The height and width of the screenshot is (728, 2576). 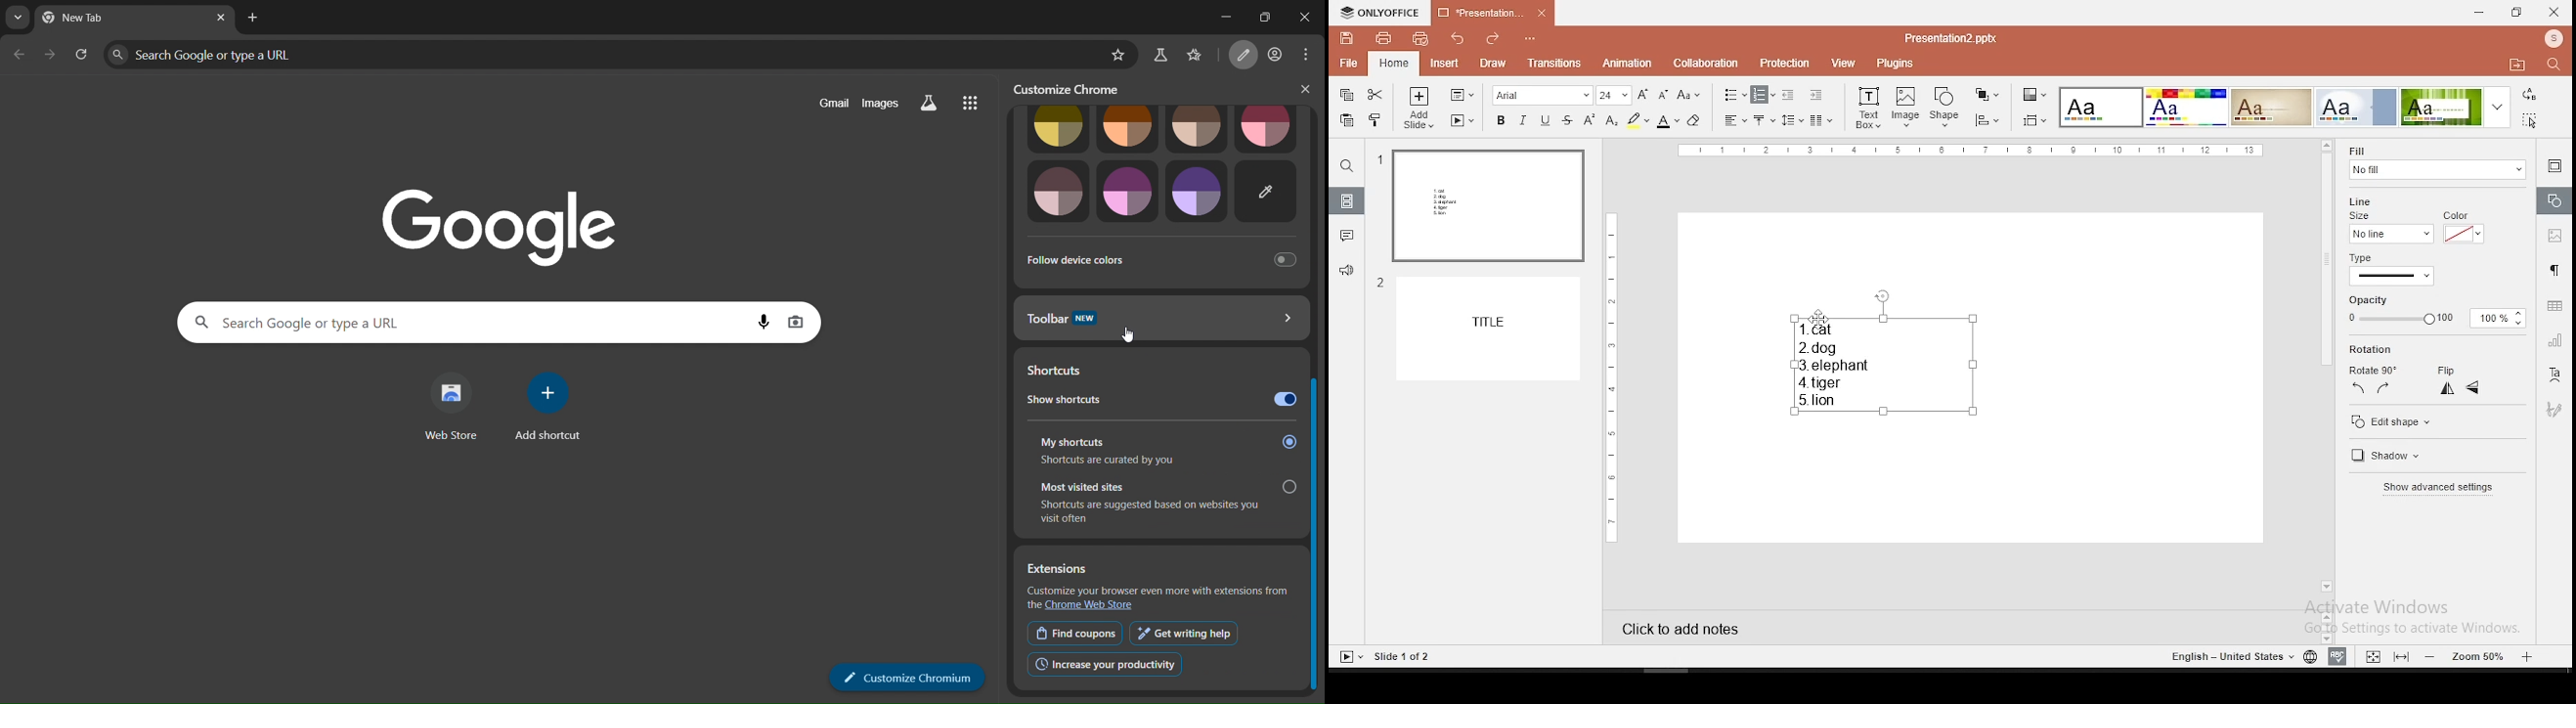 What do you see at coordinates (1099, 401) in the screenshot?
I see `show shortcuts` at bounding box center [1099, 401].